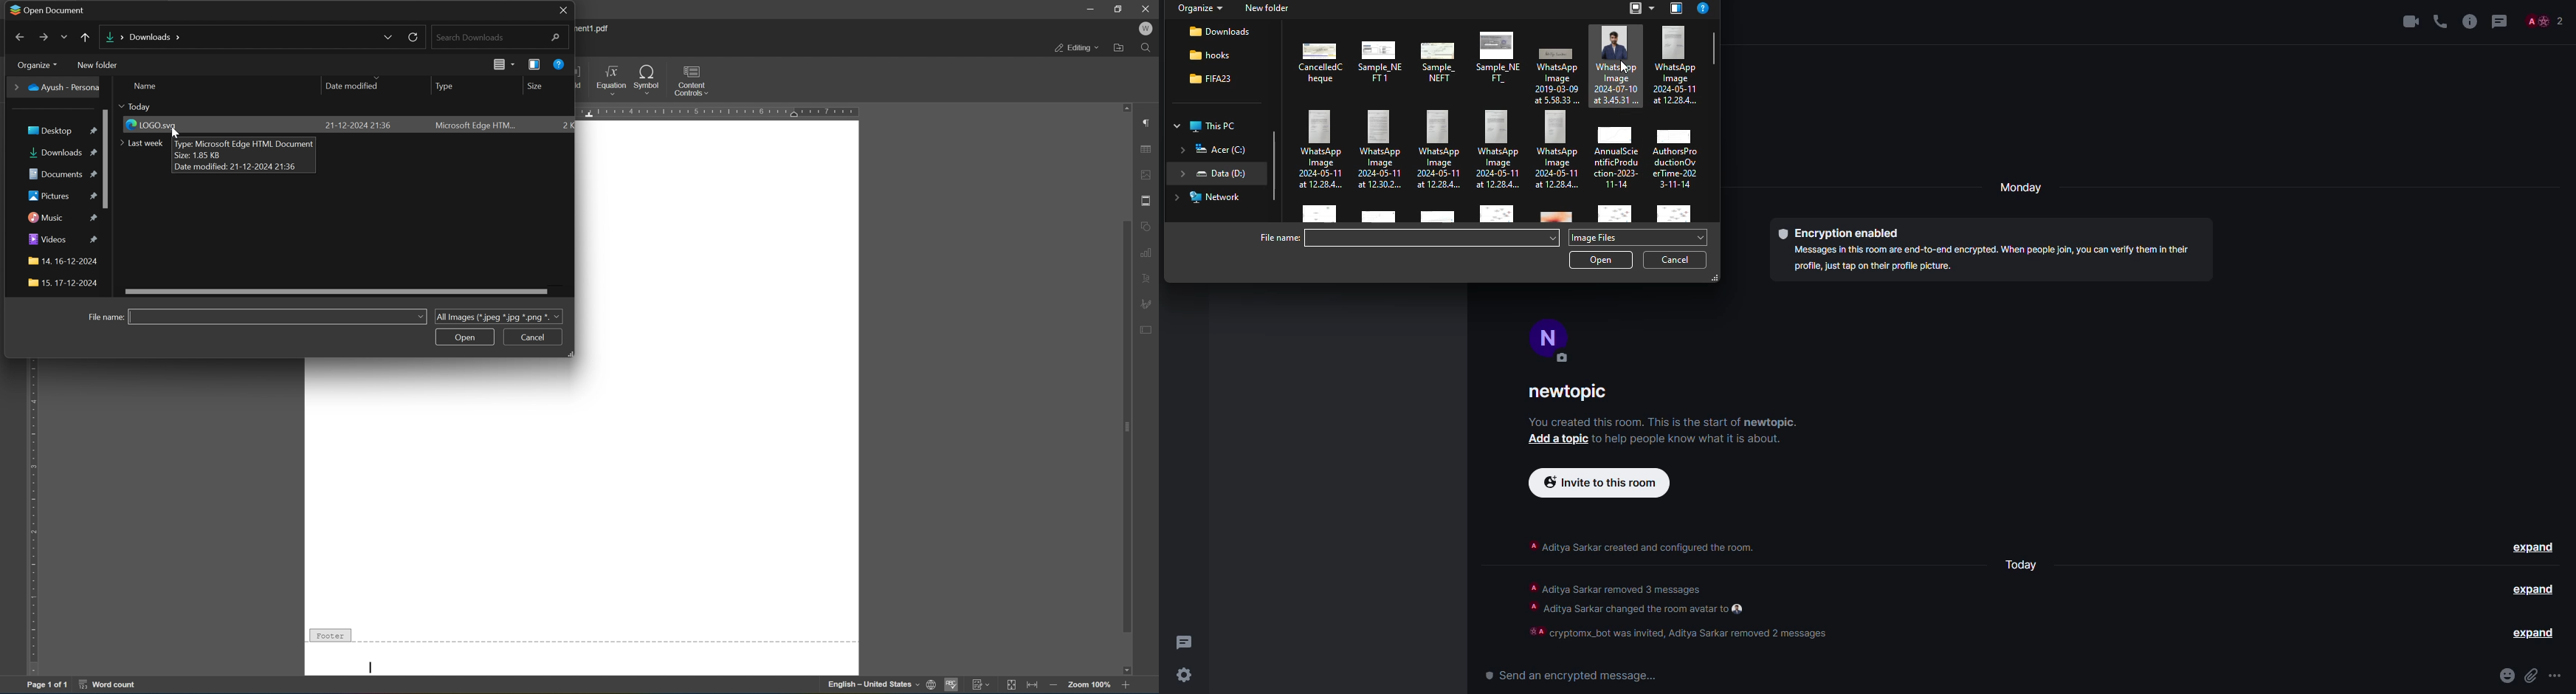 Image resolution: width=2576 pixels, height=700 pixels. Describe the element at coordinates (1690, 442) in the screenshot. I see `info` at that location.